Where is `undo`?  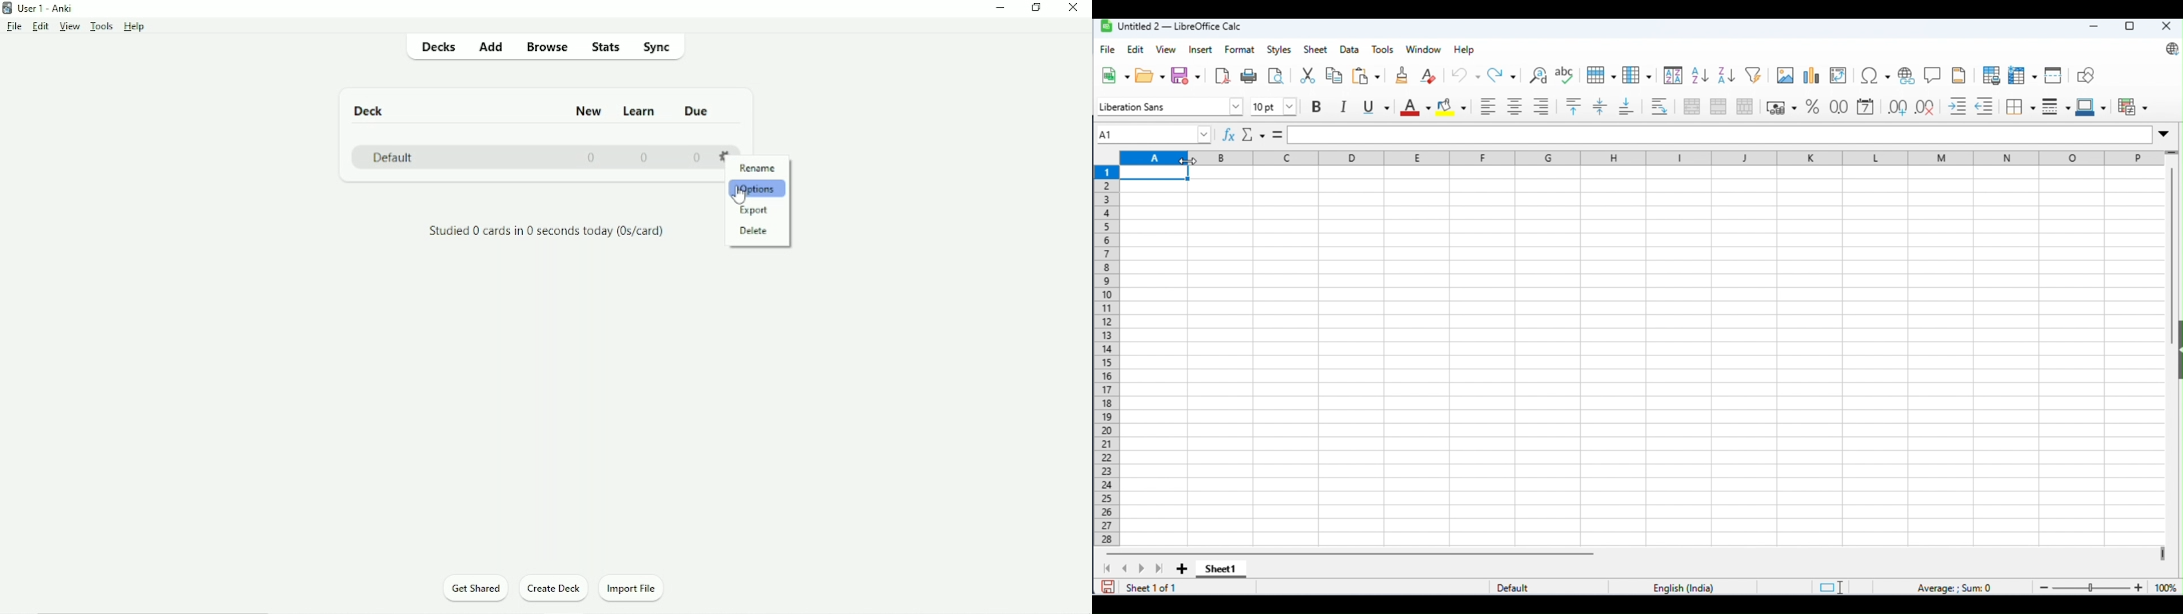 undo is located at coordinates (1466, 74).